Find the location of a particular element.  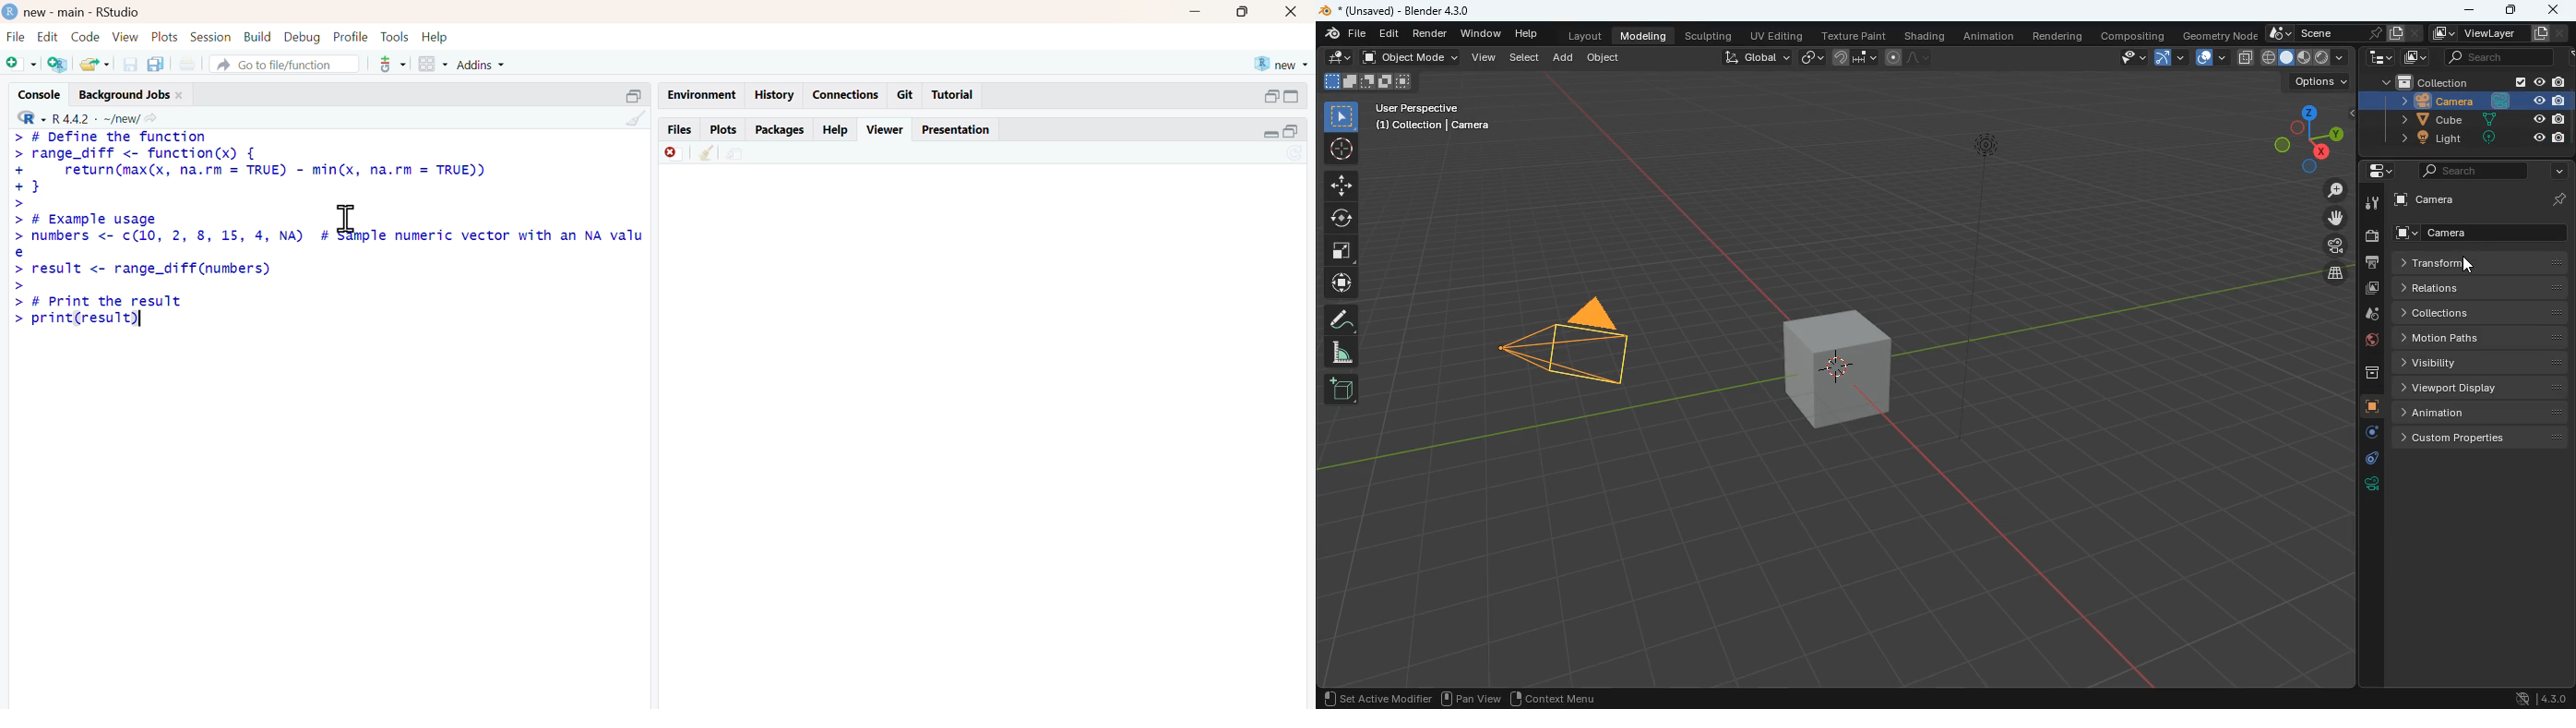

share document  is located at coordinates (735, 154).